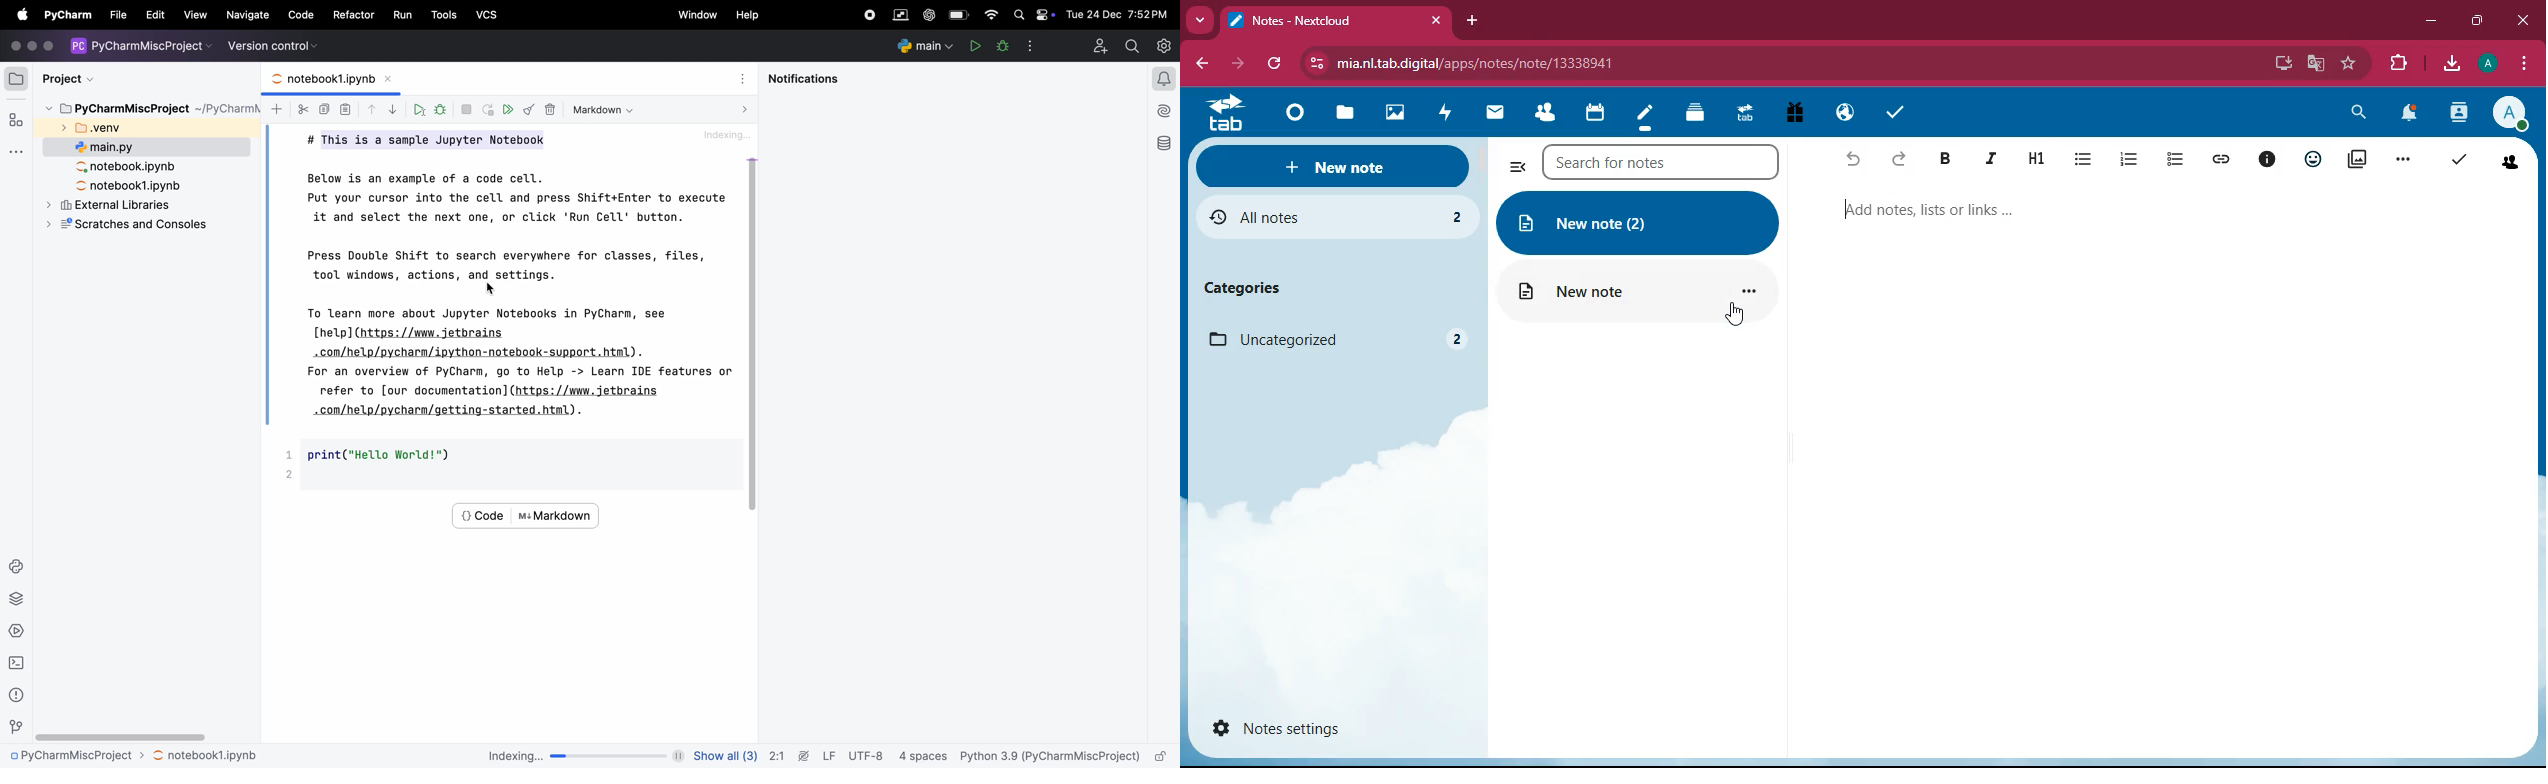 Image resolution: width=2548 pixels, height=784 pixels. What do you see at coordinates (1162, 111) in the screenshot?
I see `ai aisstant` at bounding box center [1162, 111].